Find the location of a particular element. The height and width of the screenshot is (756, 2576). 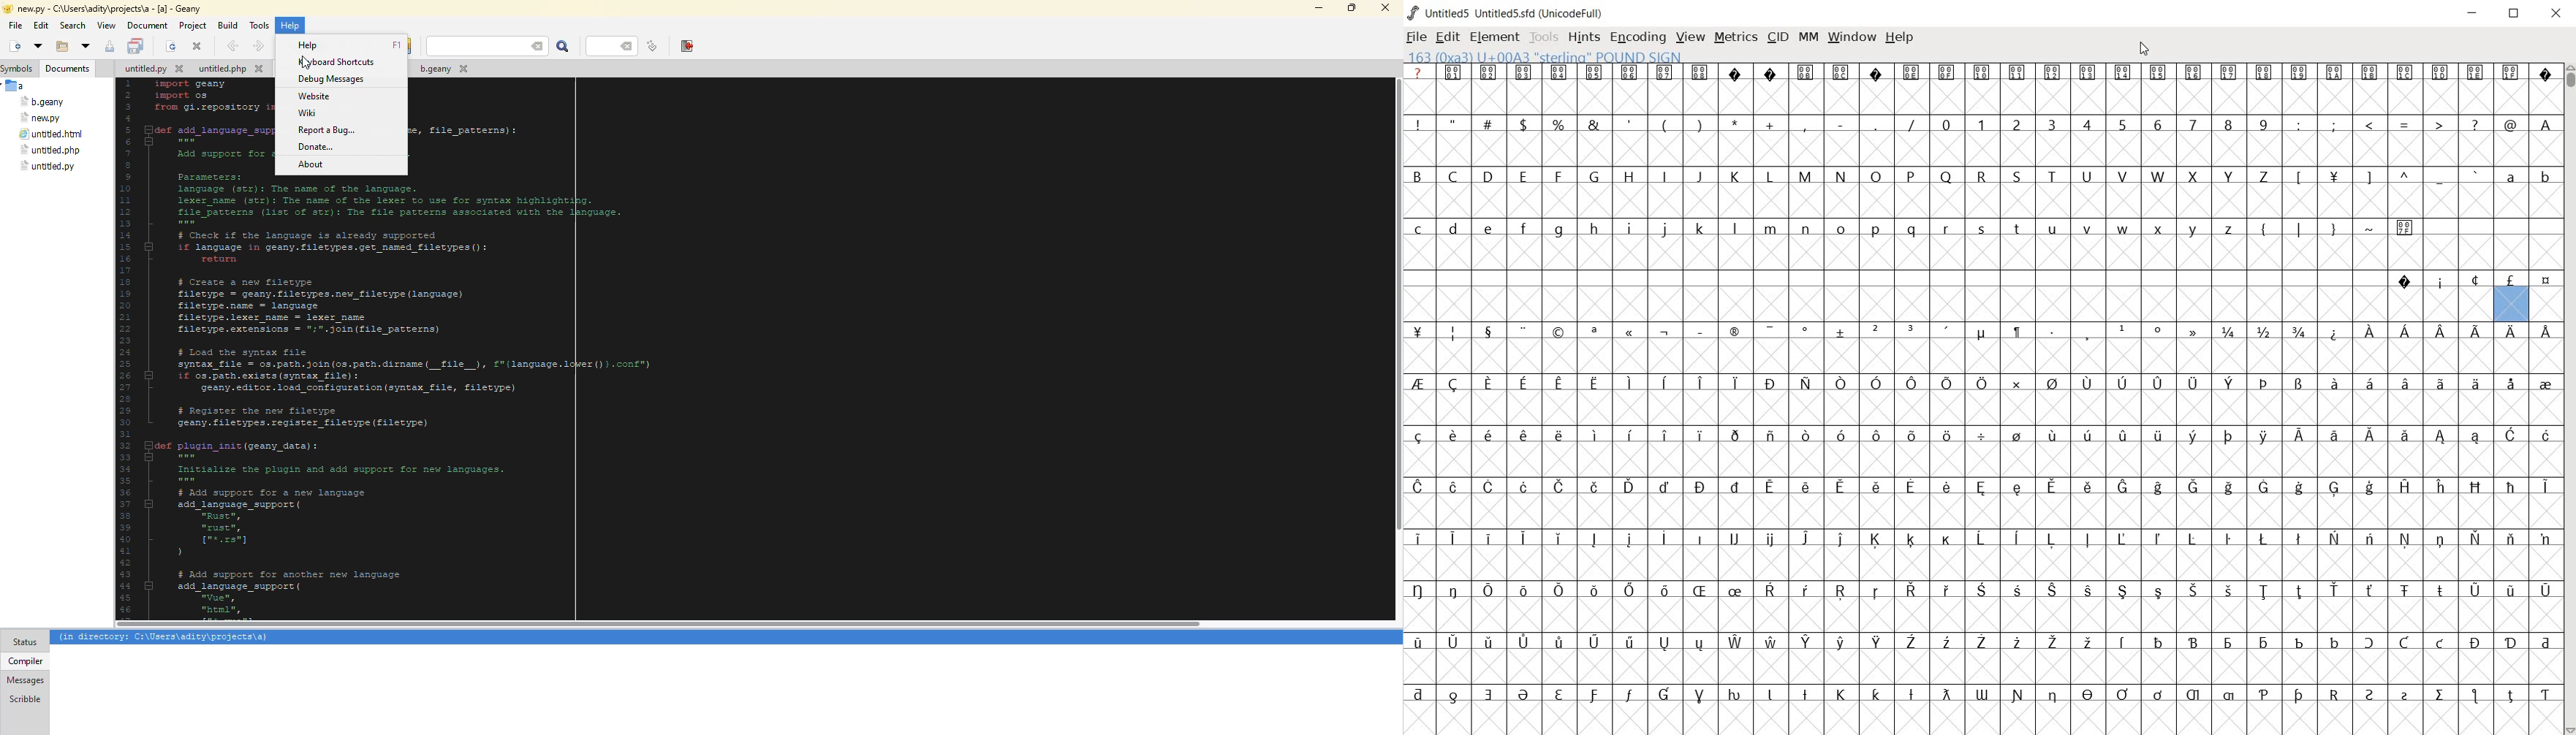

Symbol is located at coordinates (1911, 73).